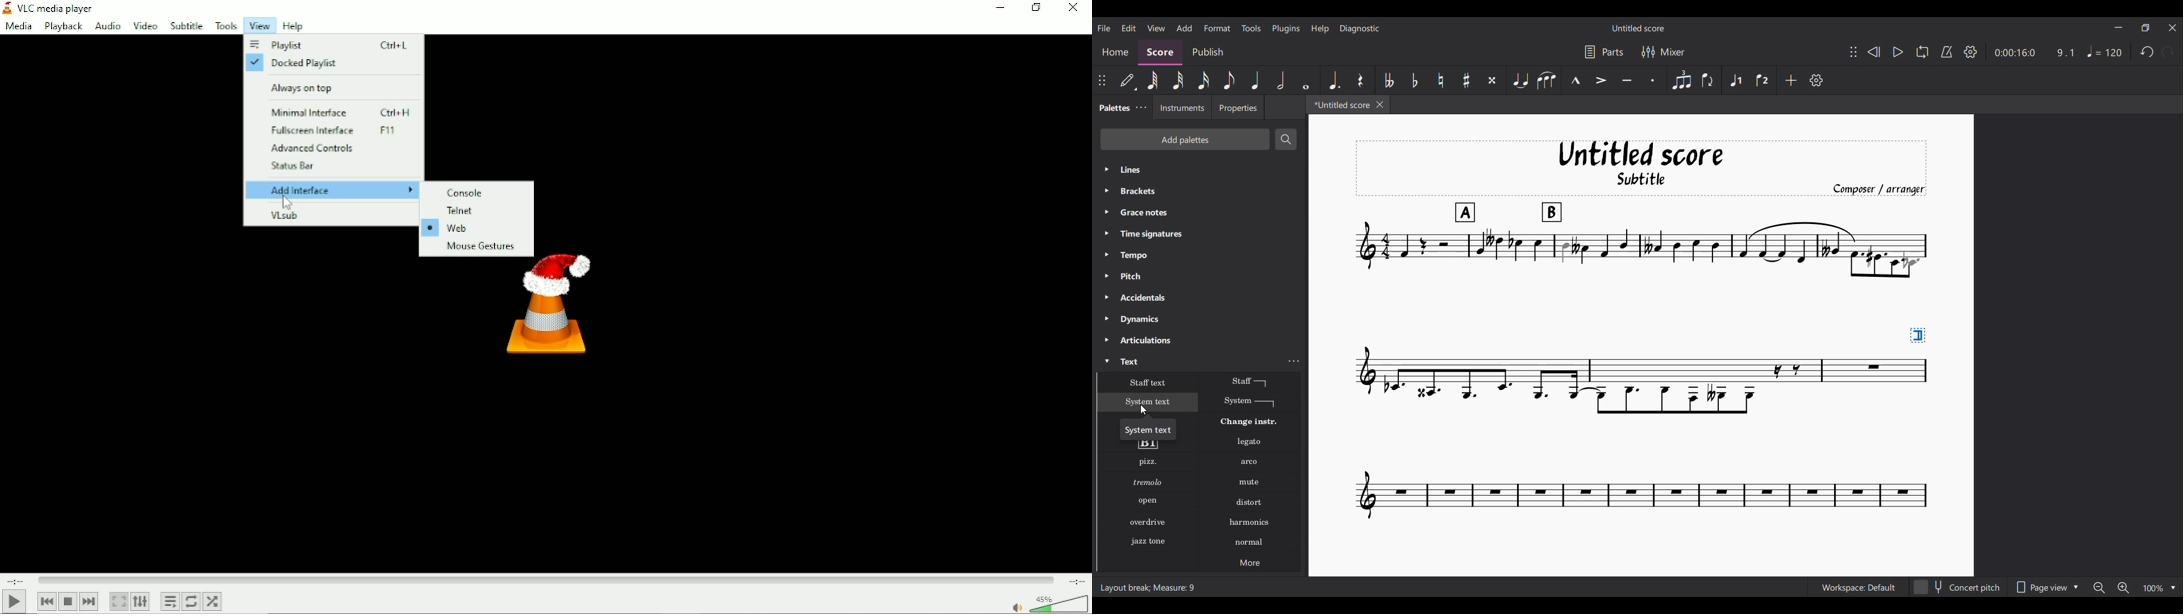  I want to click on Format menu, so click(1218, 28).